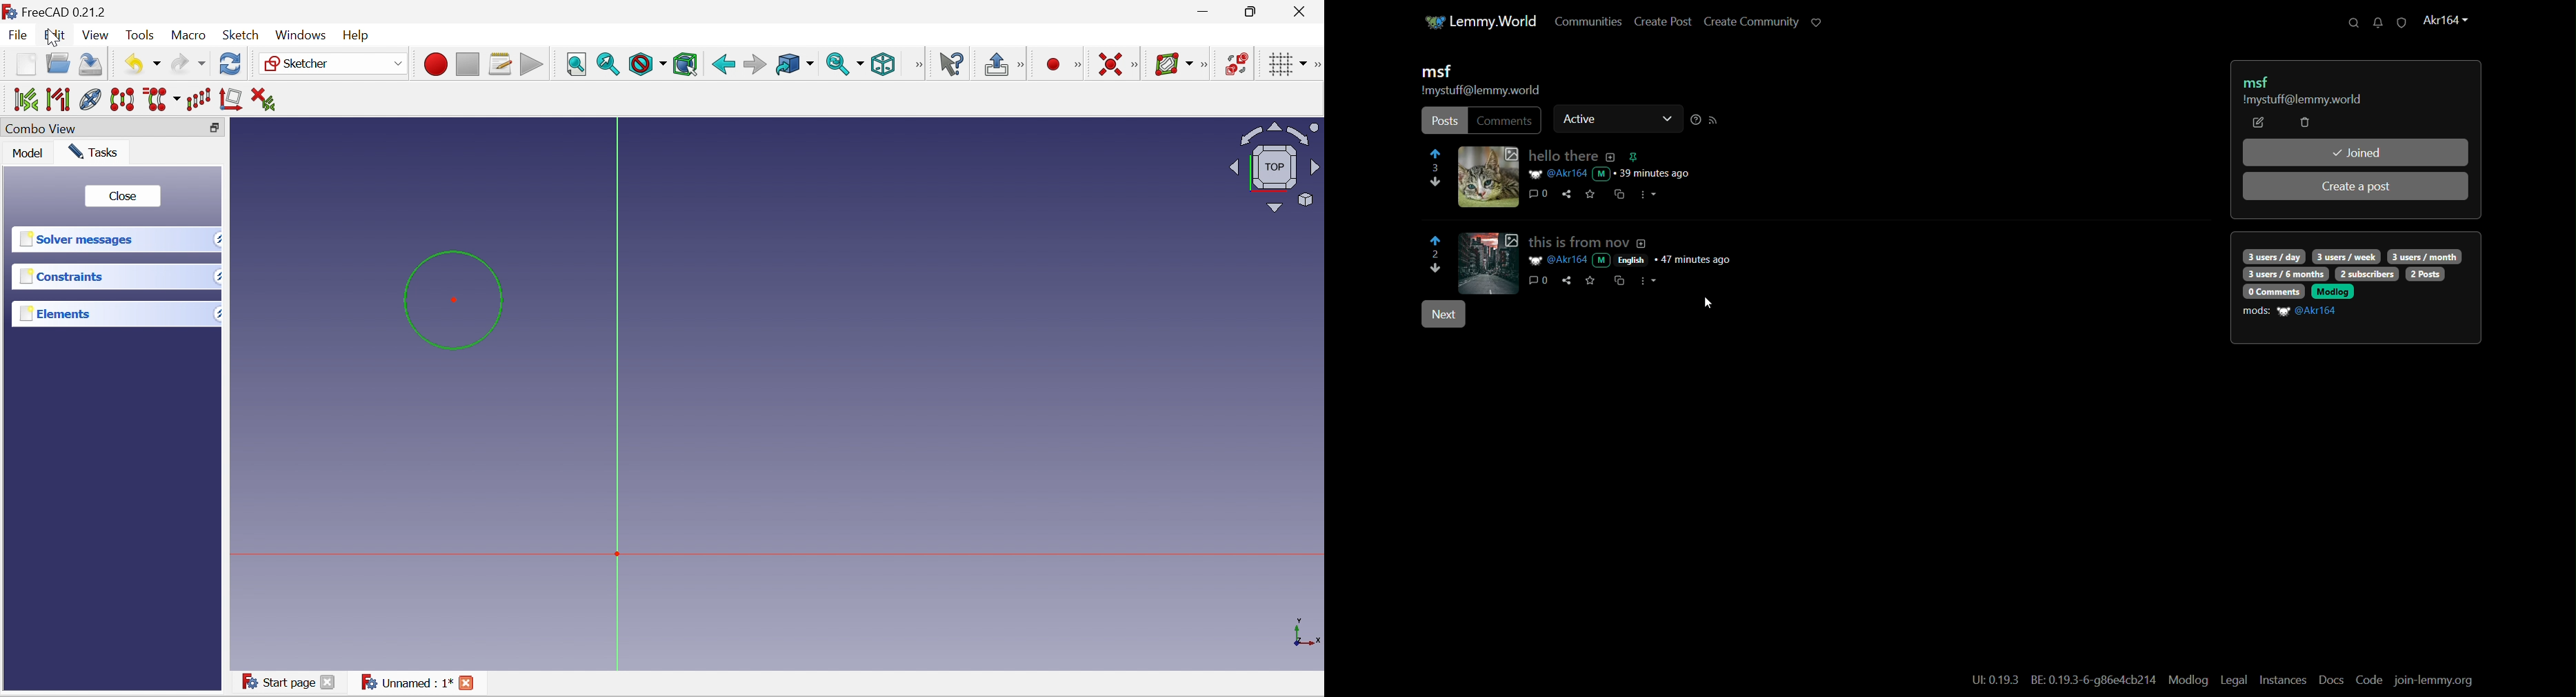 Image resolution: width=2576 pixels, height=700 pixels. What do you see at coordinates (1580, 118) in the screenshot?
I see `active` at bounding box center [1580, 118].